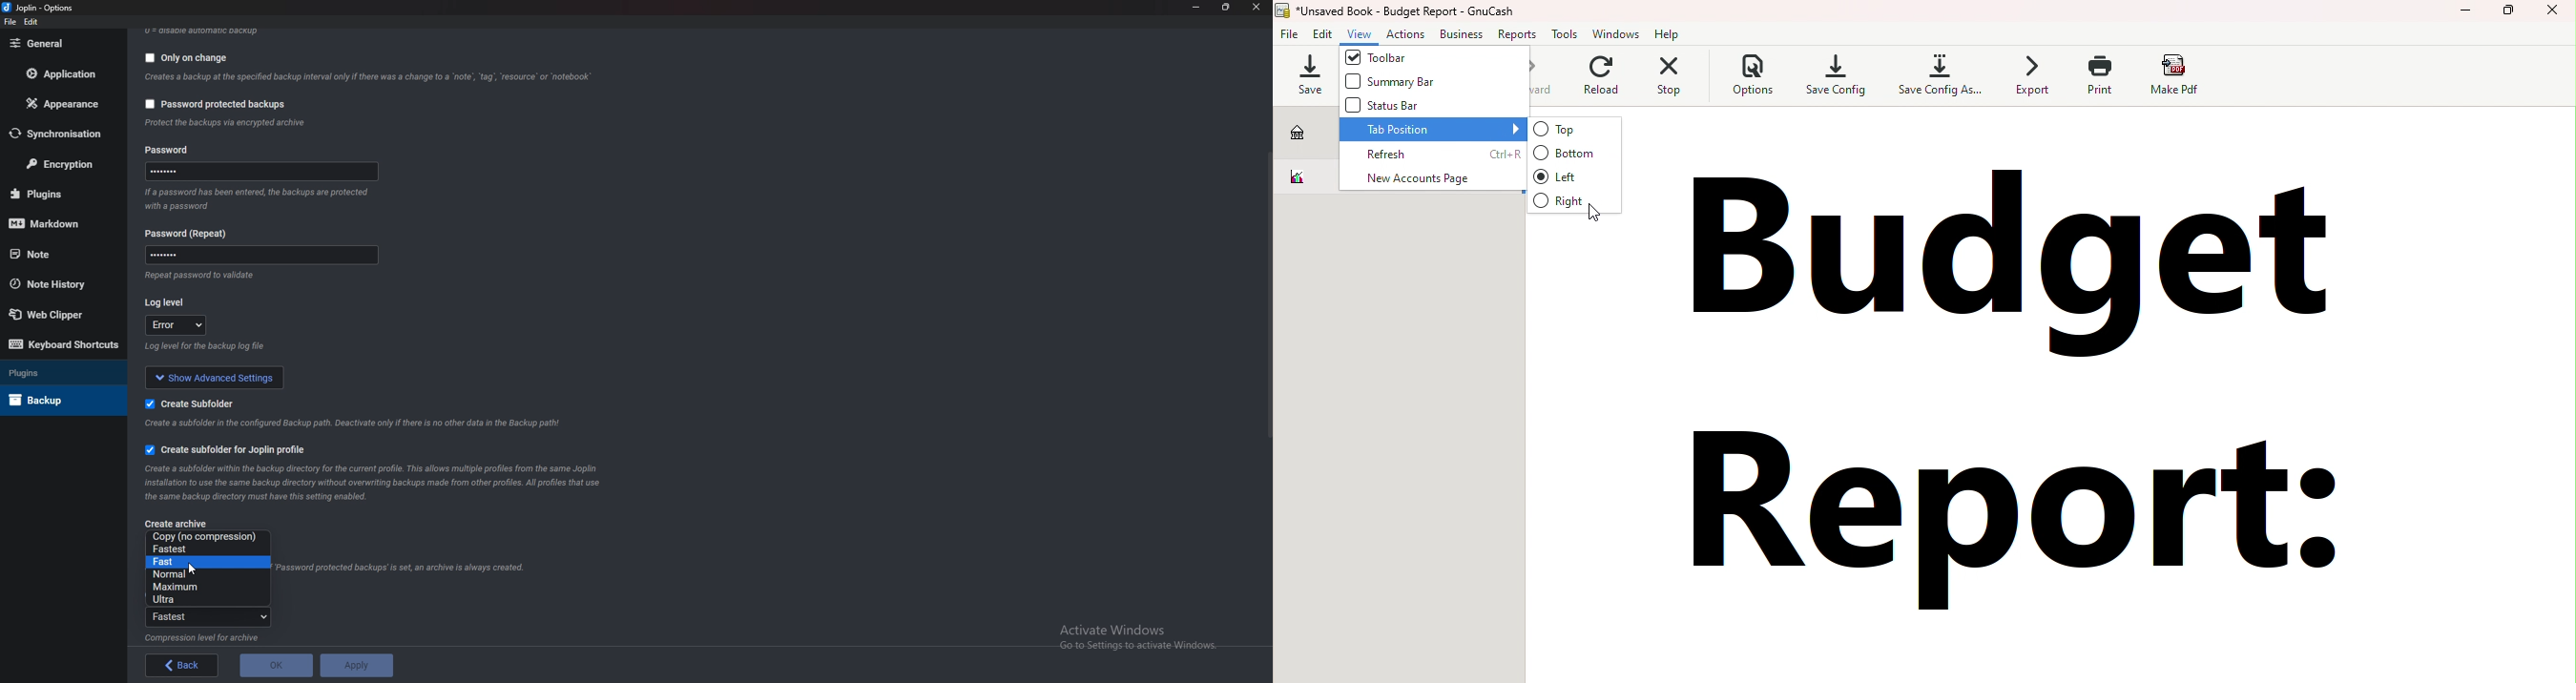 The height and width of the screenshot is (700, 2576). Describe the element at coordinates (176, 326) in the screenshot. I see `log level` at that location.